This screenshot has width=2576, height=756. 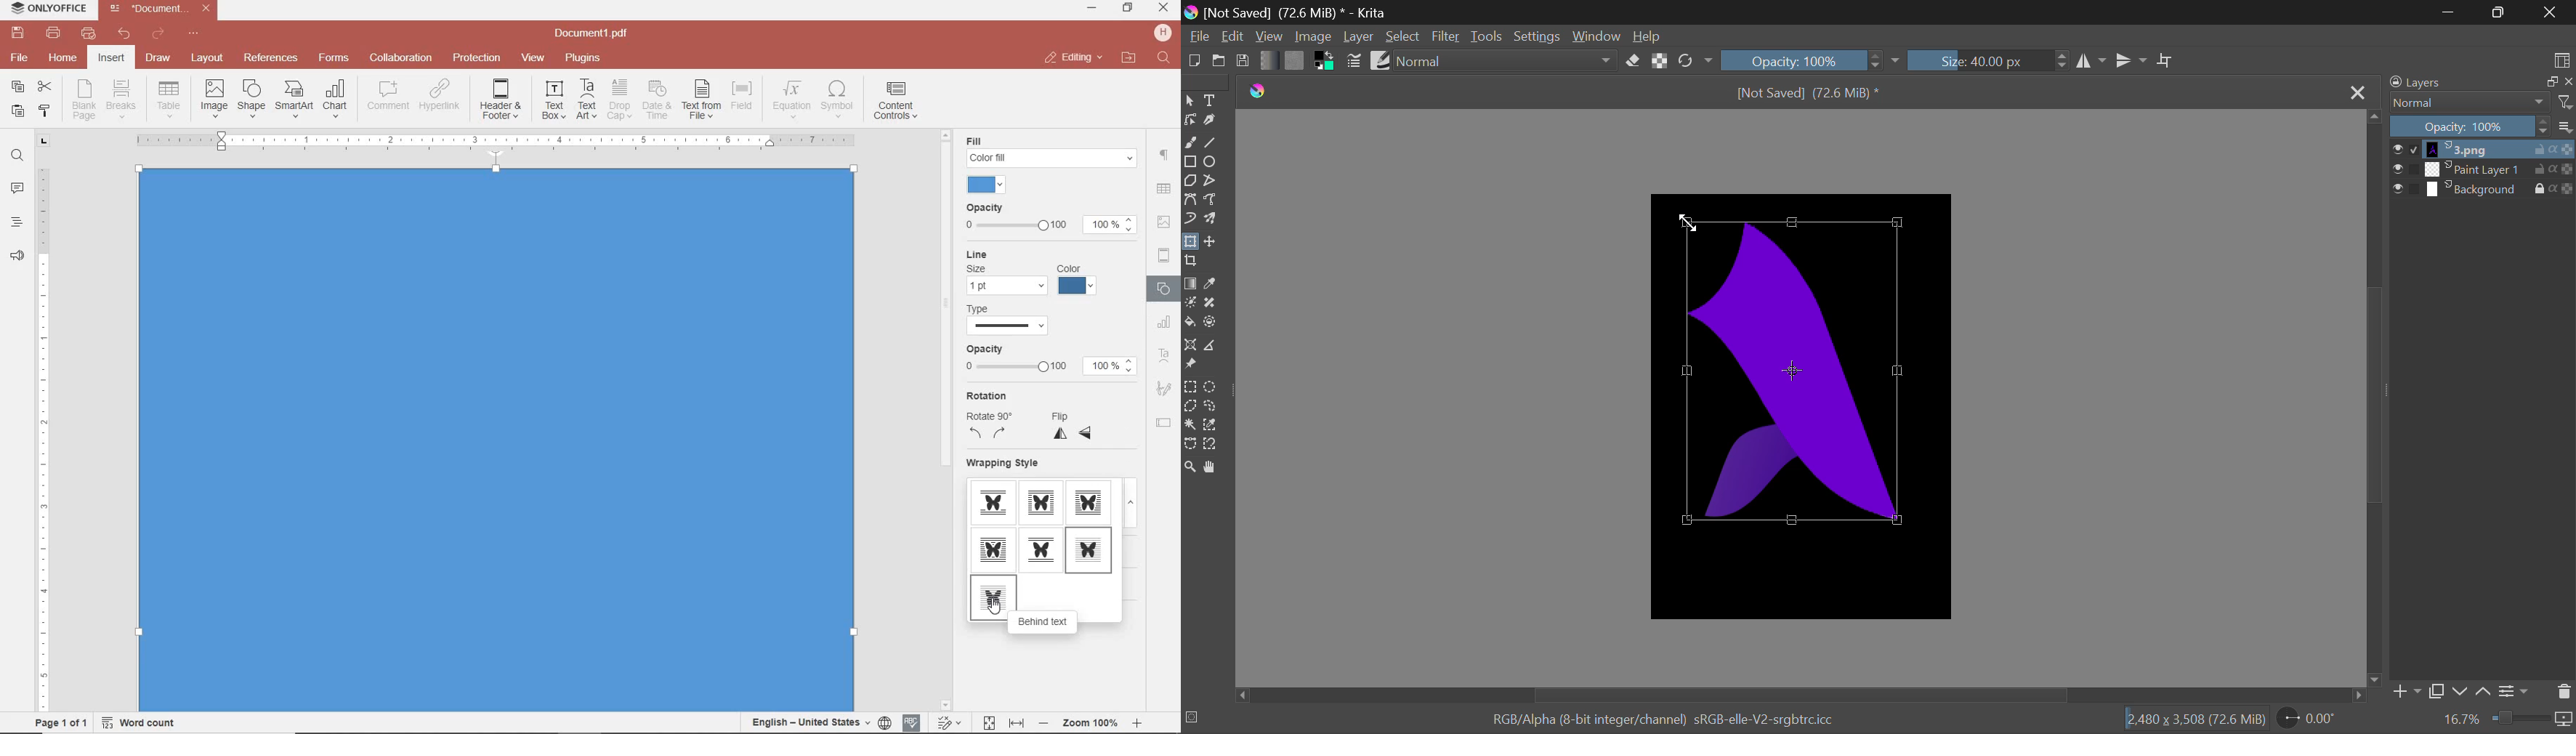 I want to click on CHART, so click(x=1165, y=323).